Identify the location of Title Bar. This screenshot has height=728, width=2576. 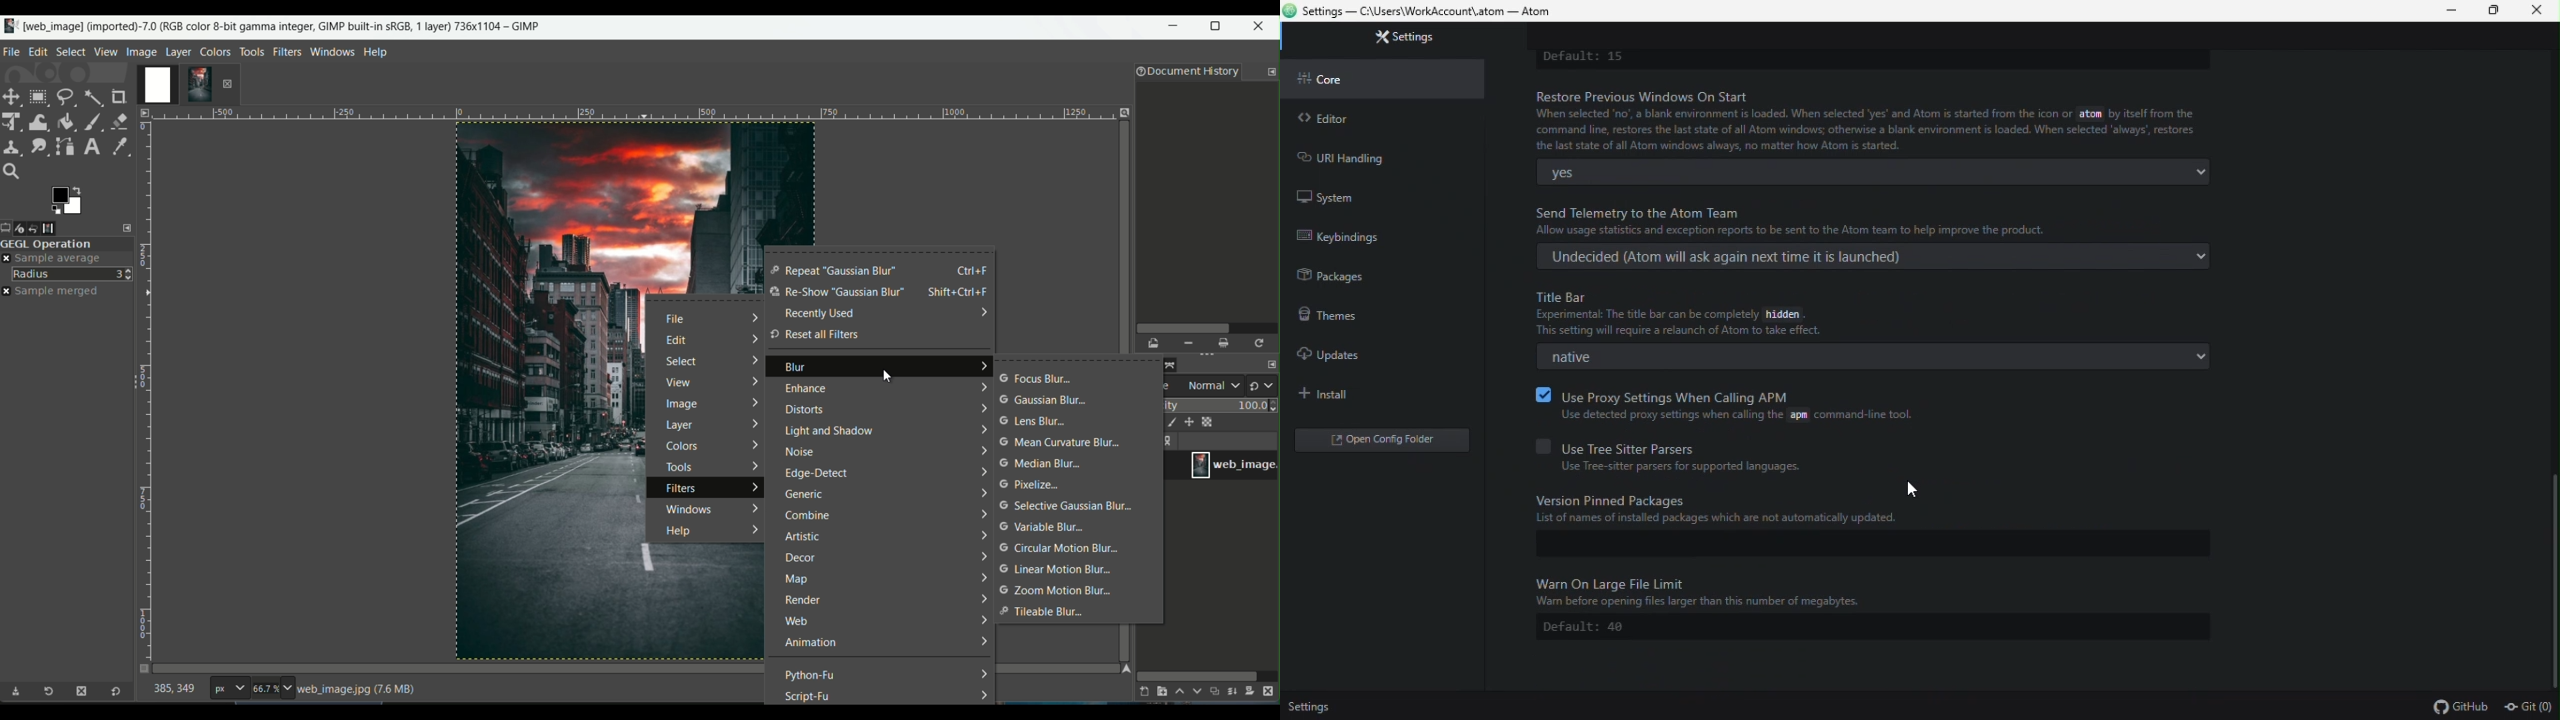
(1708, 315).